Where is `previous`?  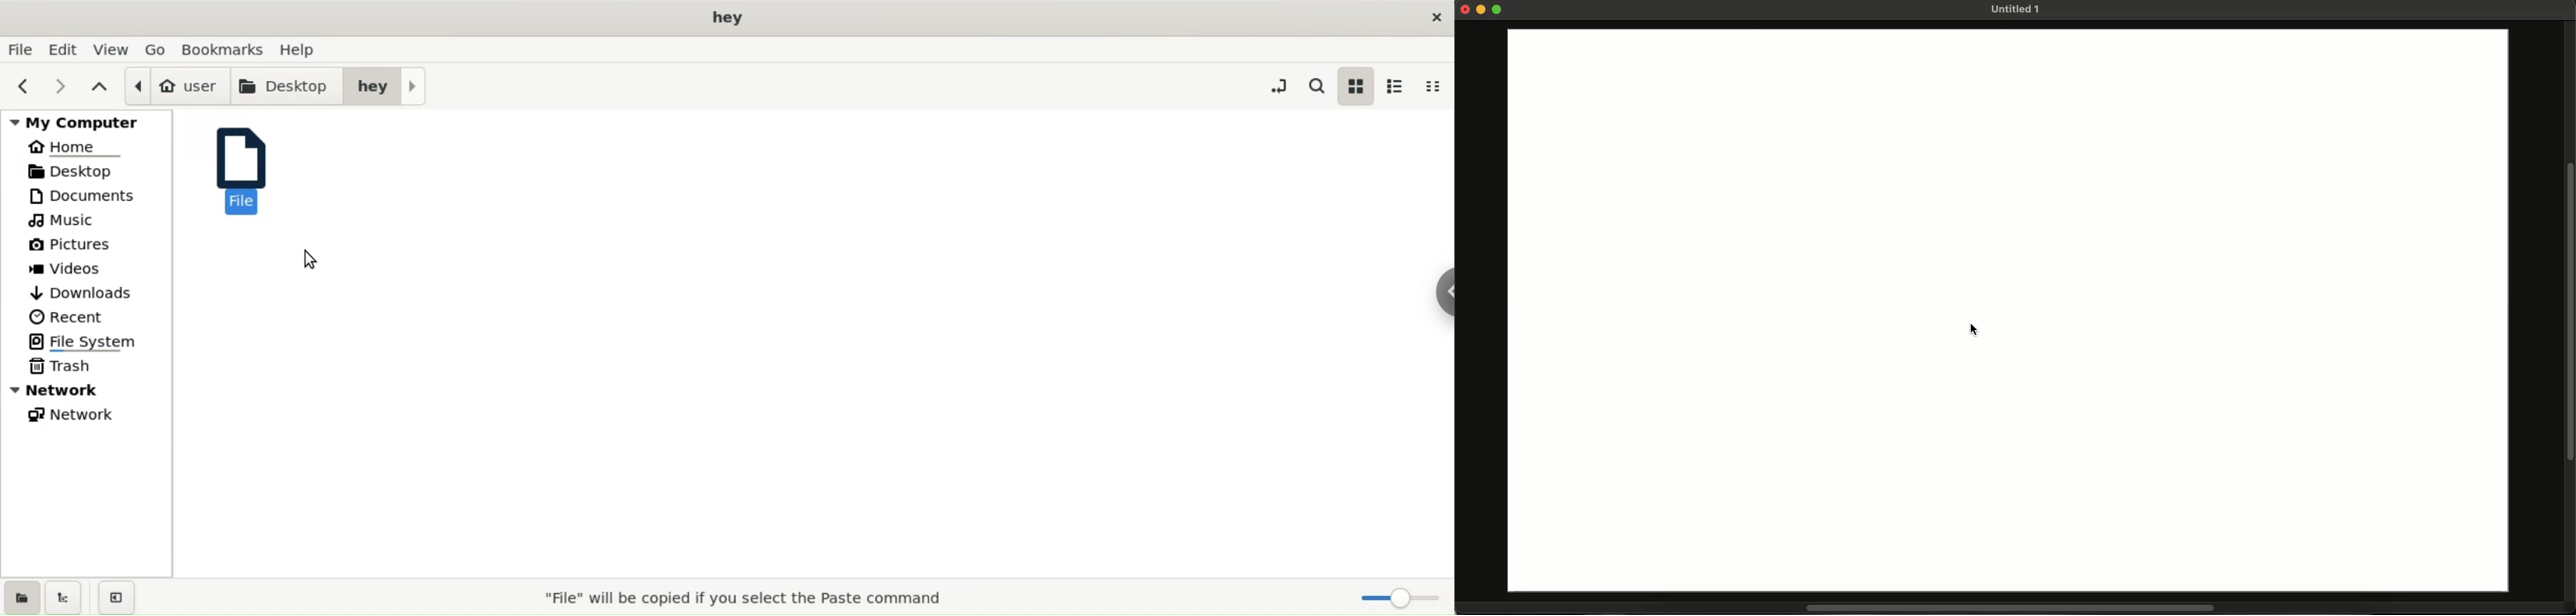 previous is located at coordinates (23, 86).